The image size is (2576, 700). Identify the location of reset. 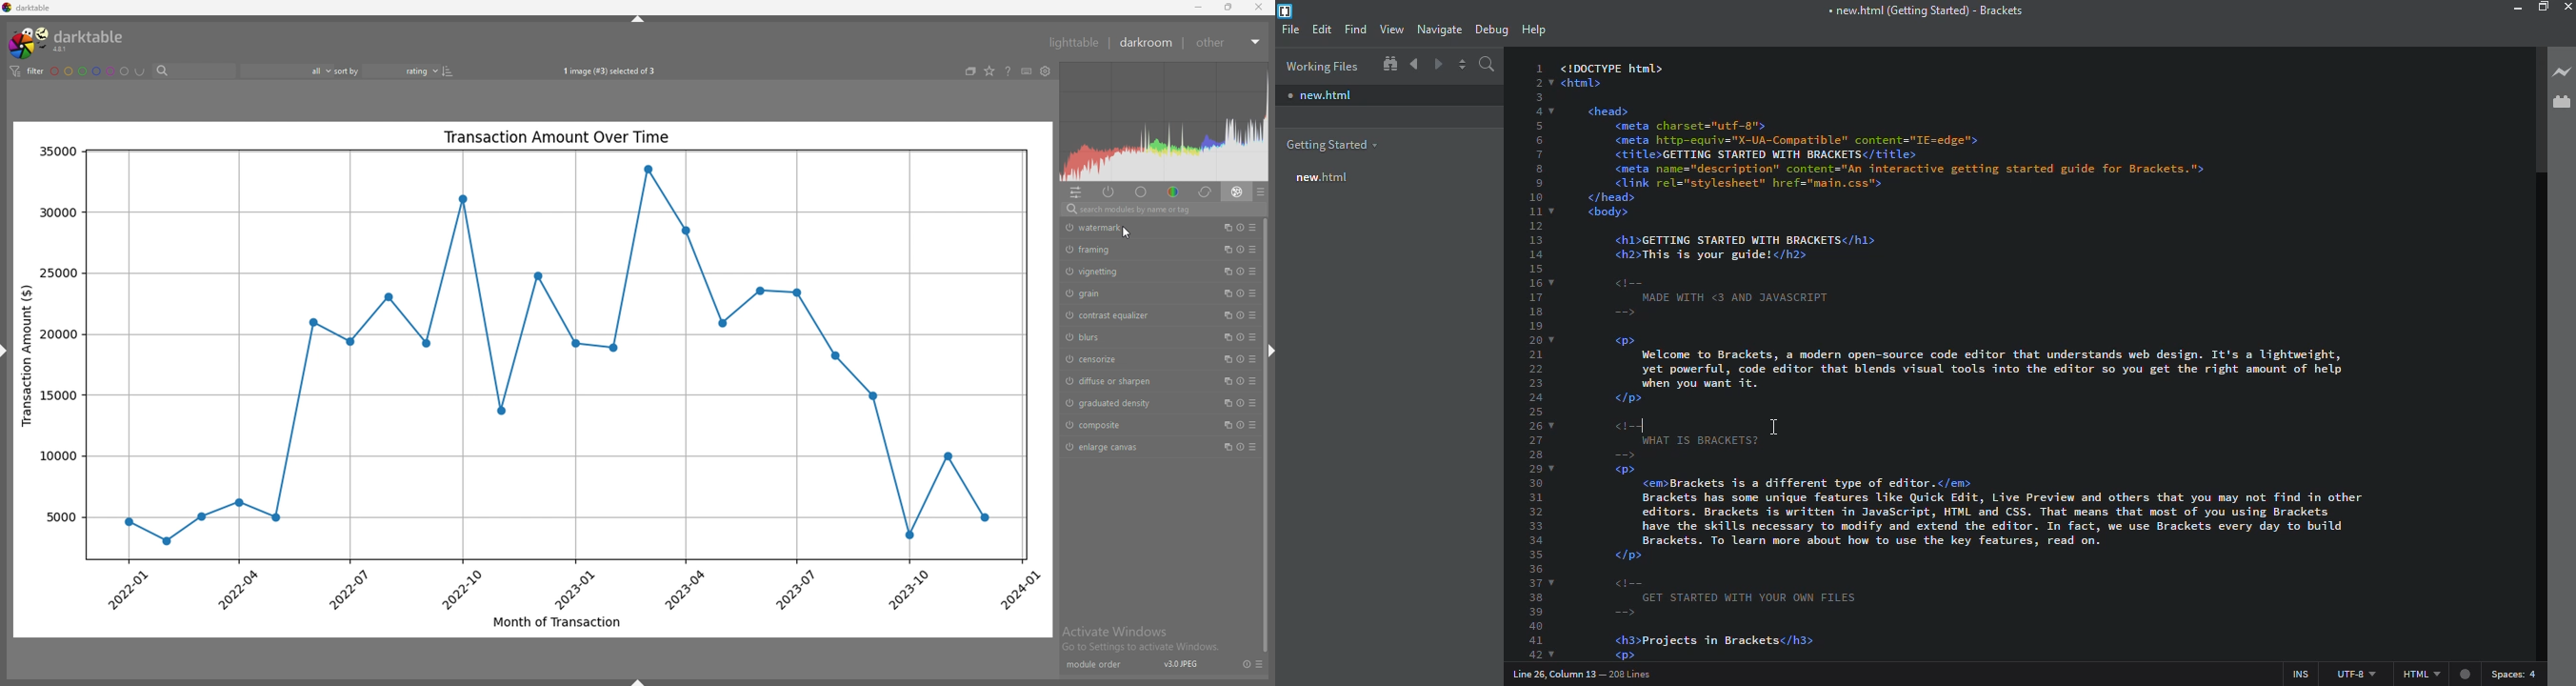
(1246, 664).